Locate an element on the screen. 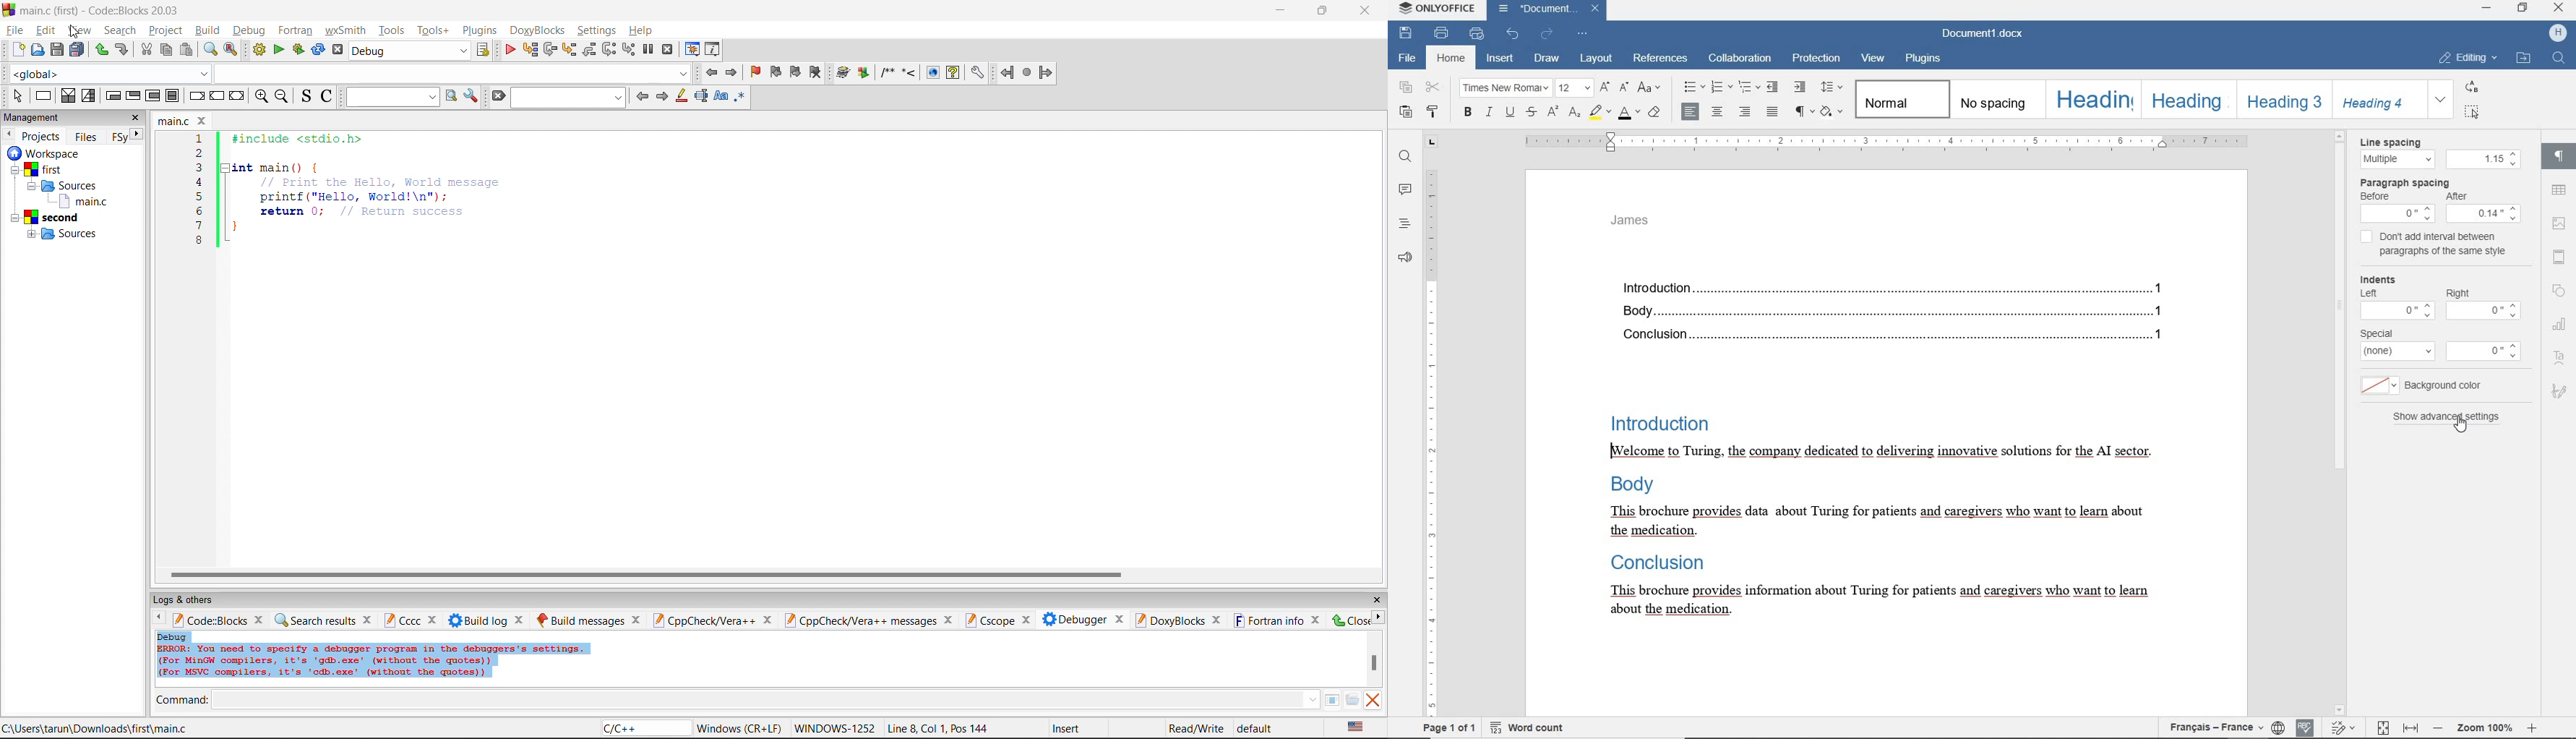  view is located at coordinates (1875, 57).